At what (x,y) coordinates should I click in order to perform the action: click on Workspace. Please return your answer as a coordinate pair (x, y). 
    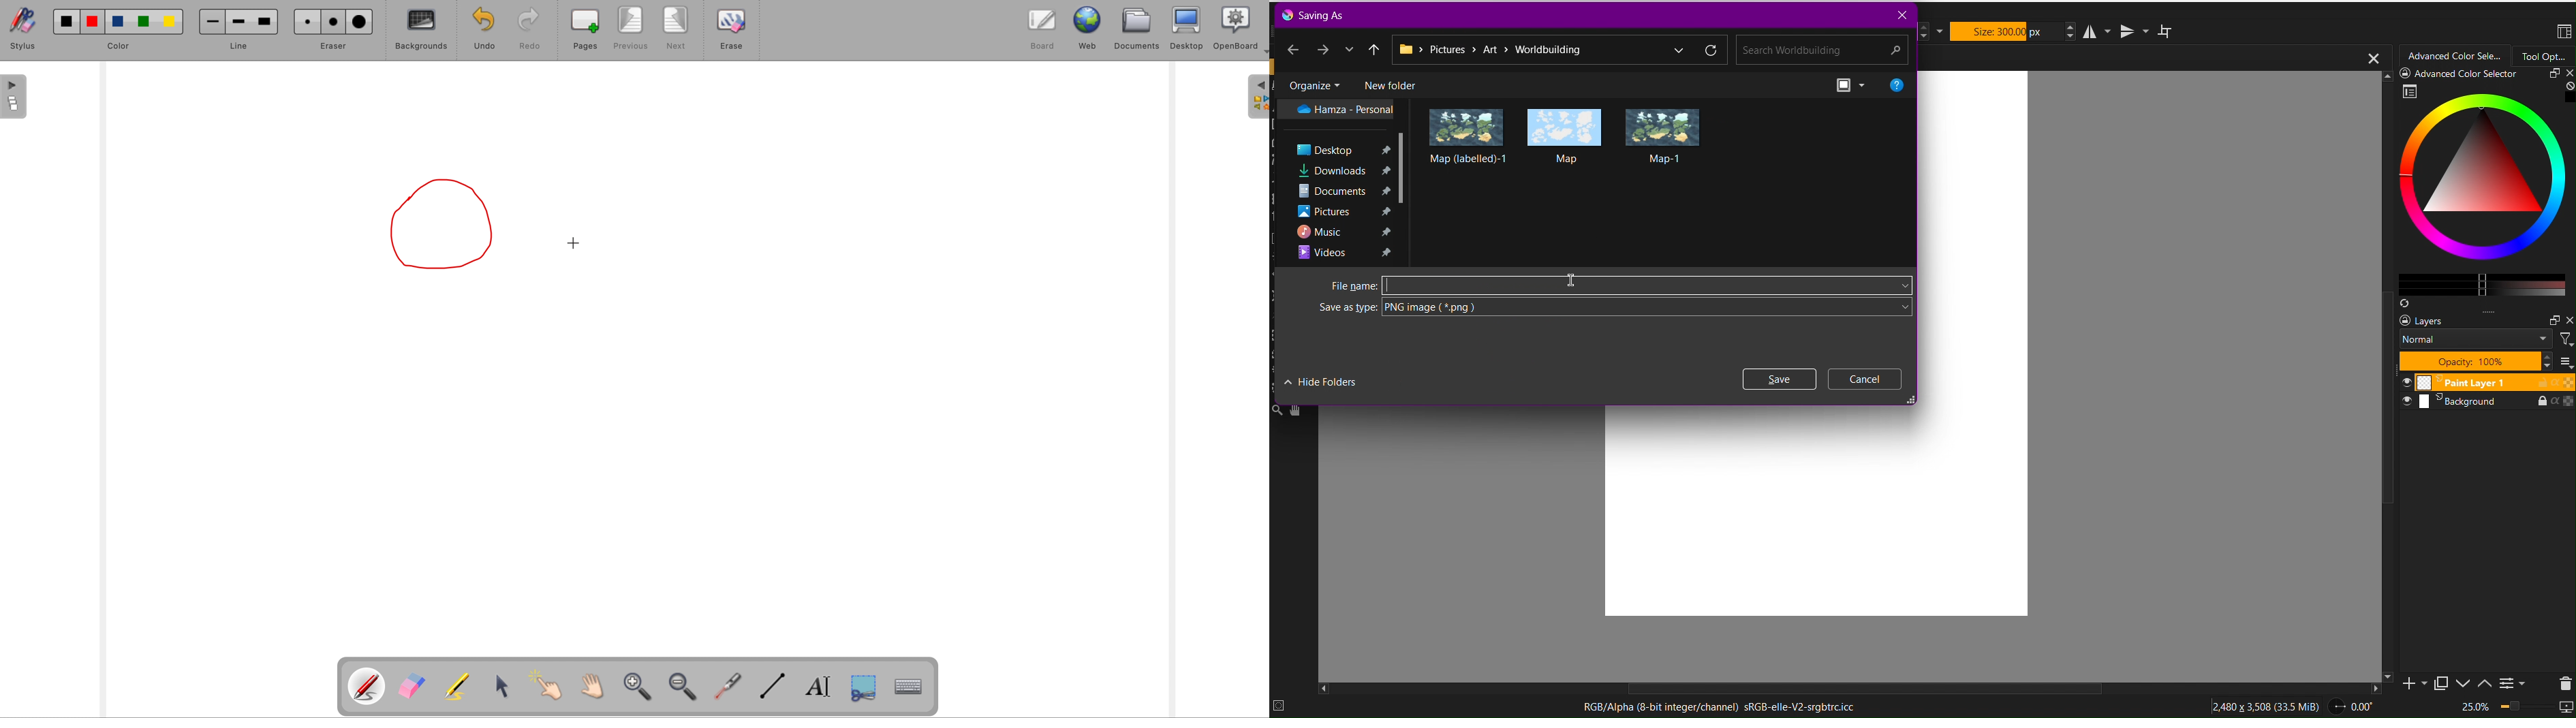
    Looking at the image, I should click on (2563, 33).